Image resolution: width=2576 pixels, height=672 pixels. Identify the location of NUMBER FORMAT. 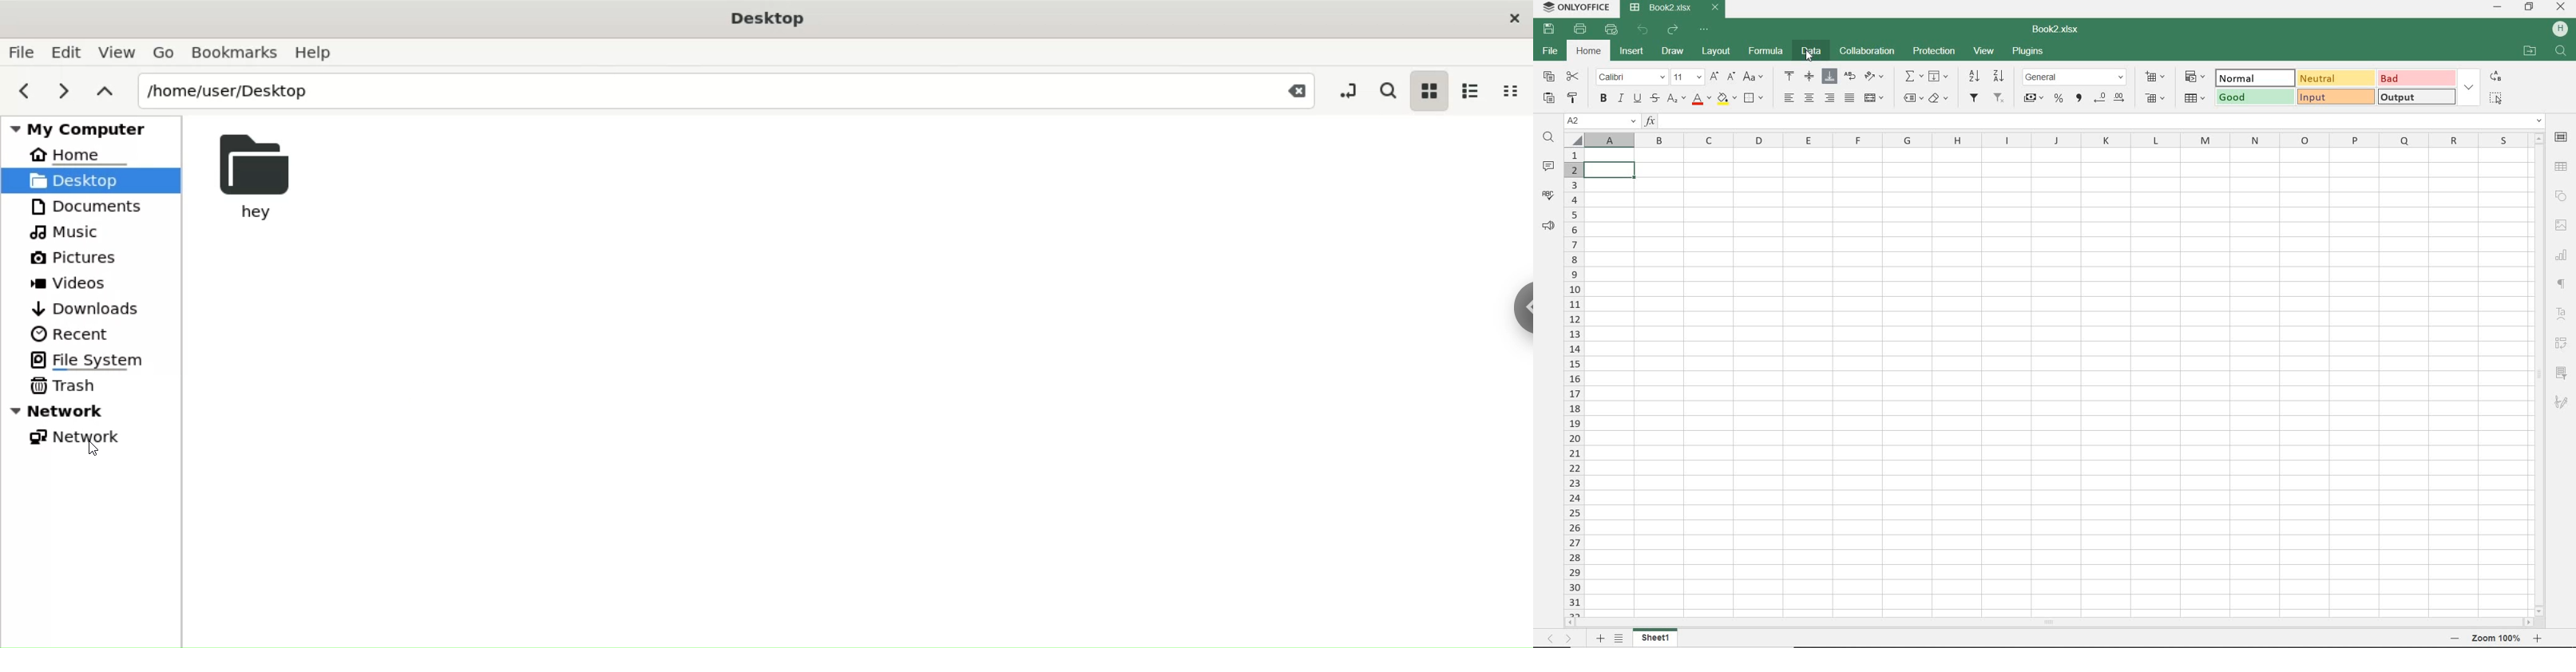
(2075, 77).